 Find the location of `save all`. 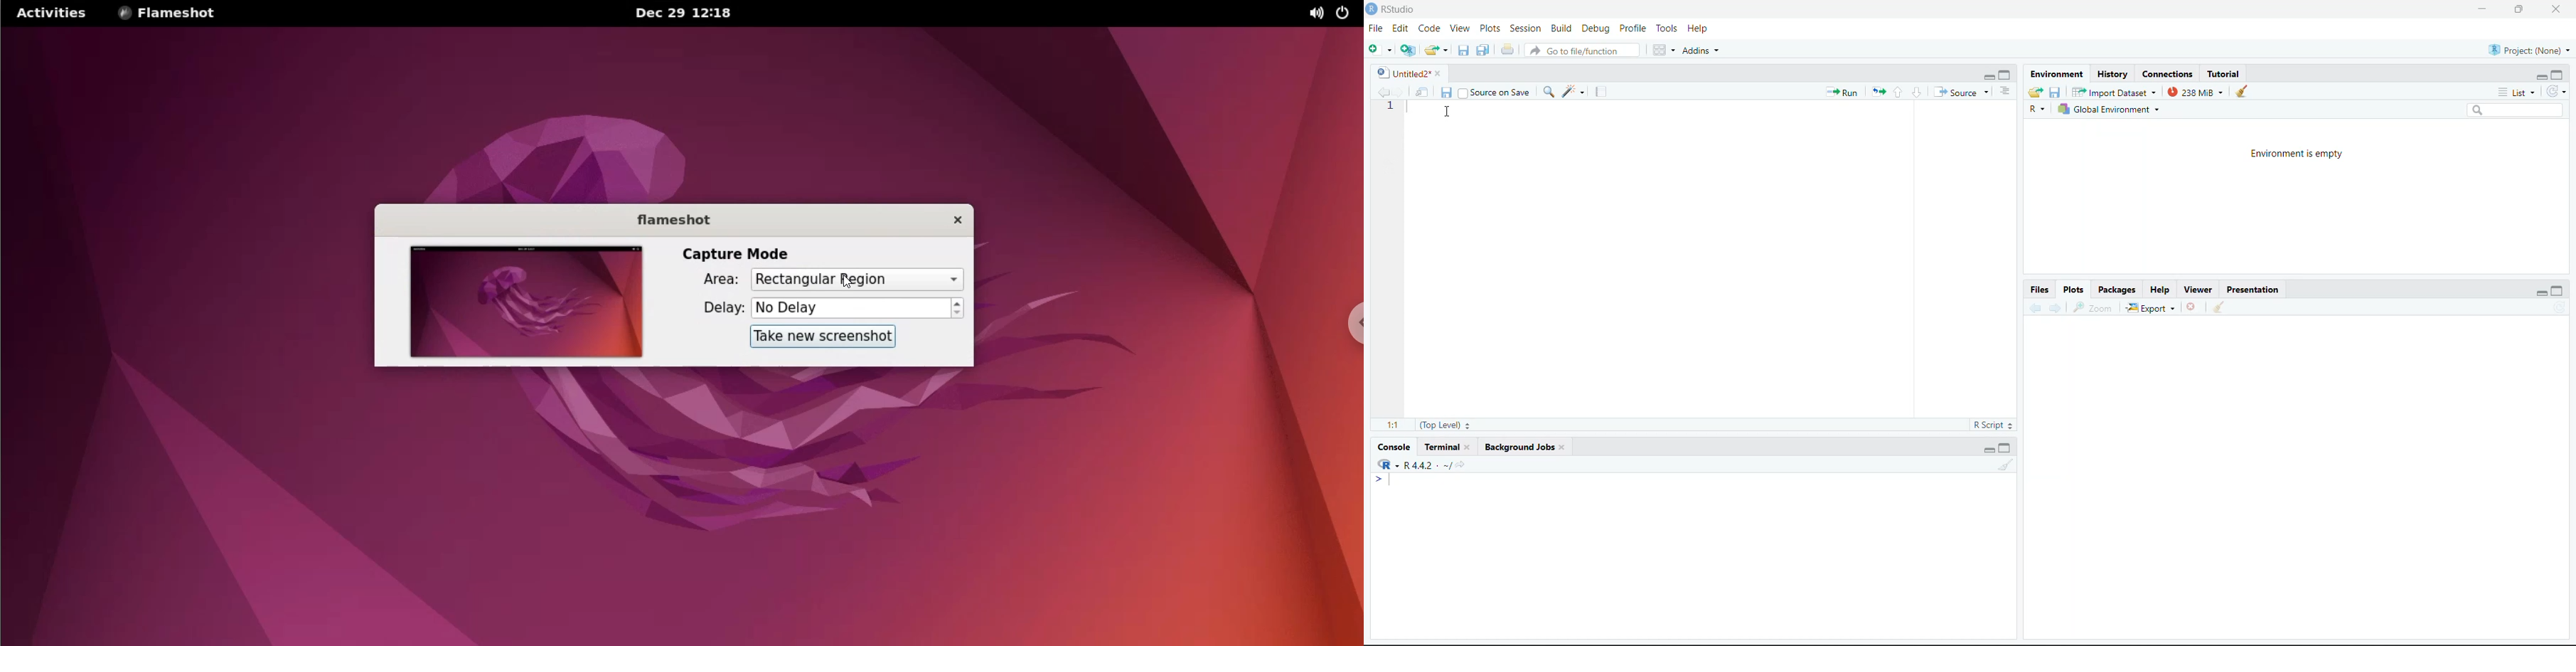

save all is located at coordinates (1483, 50).